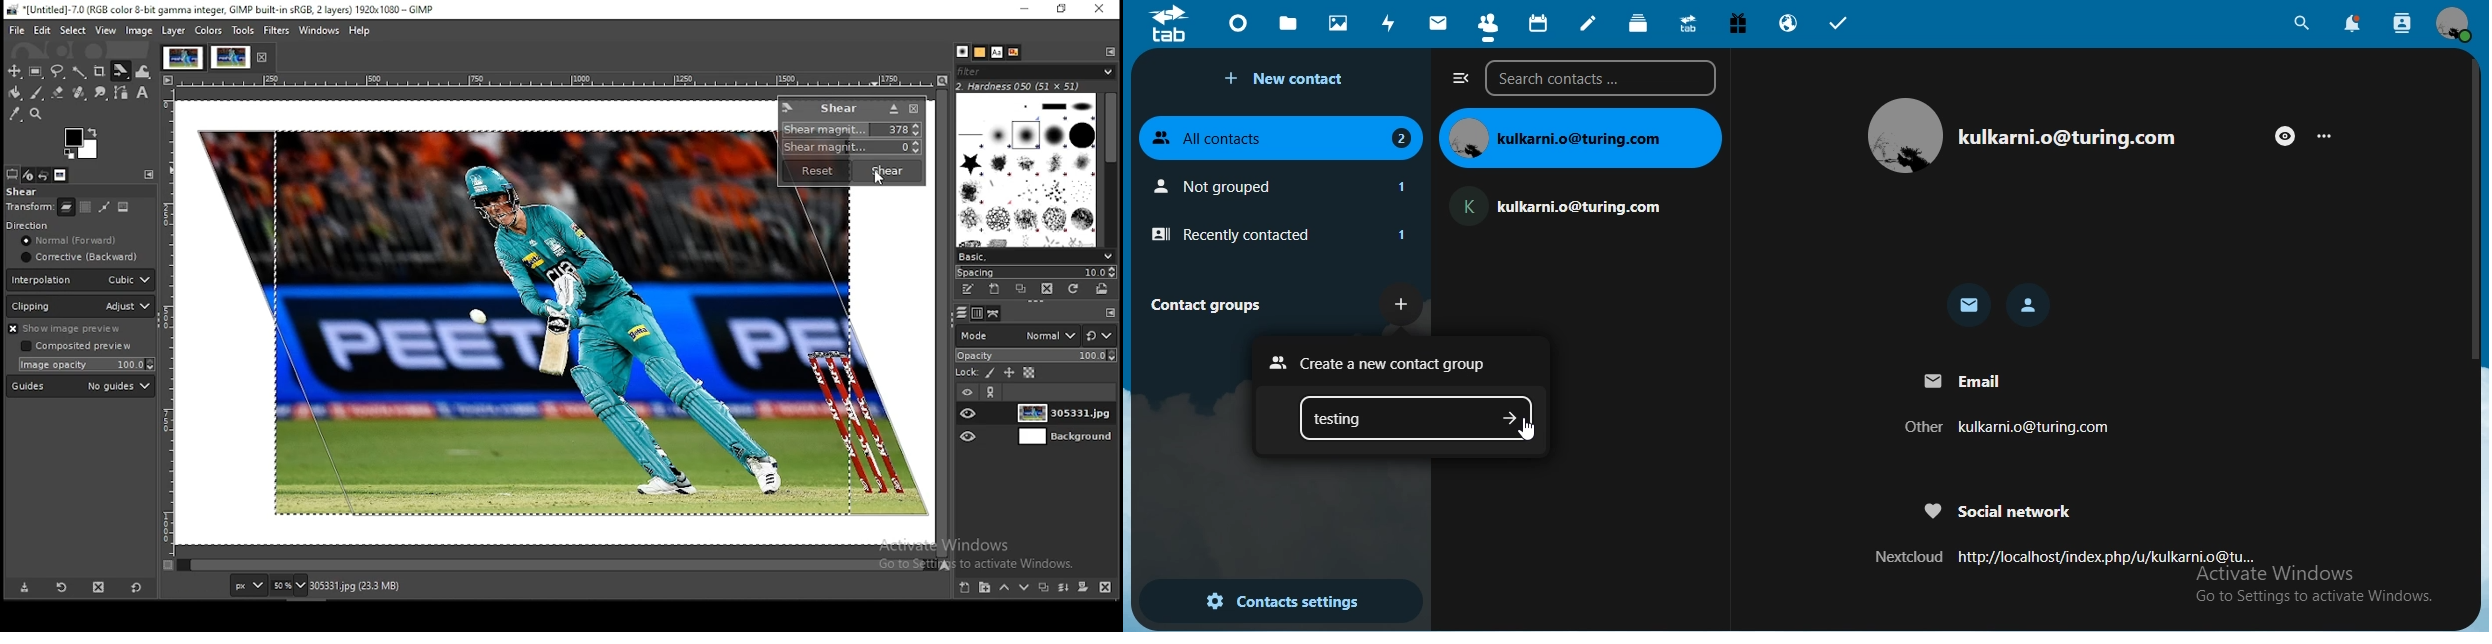  Describe the element at coordinates (1024, 171) in the screenshot. I see `brushes` at that location.